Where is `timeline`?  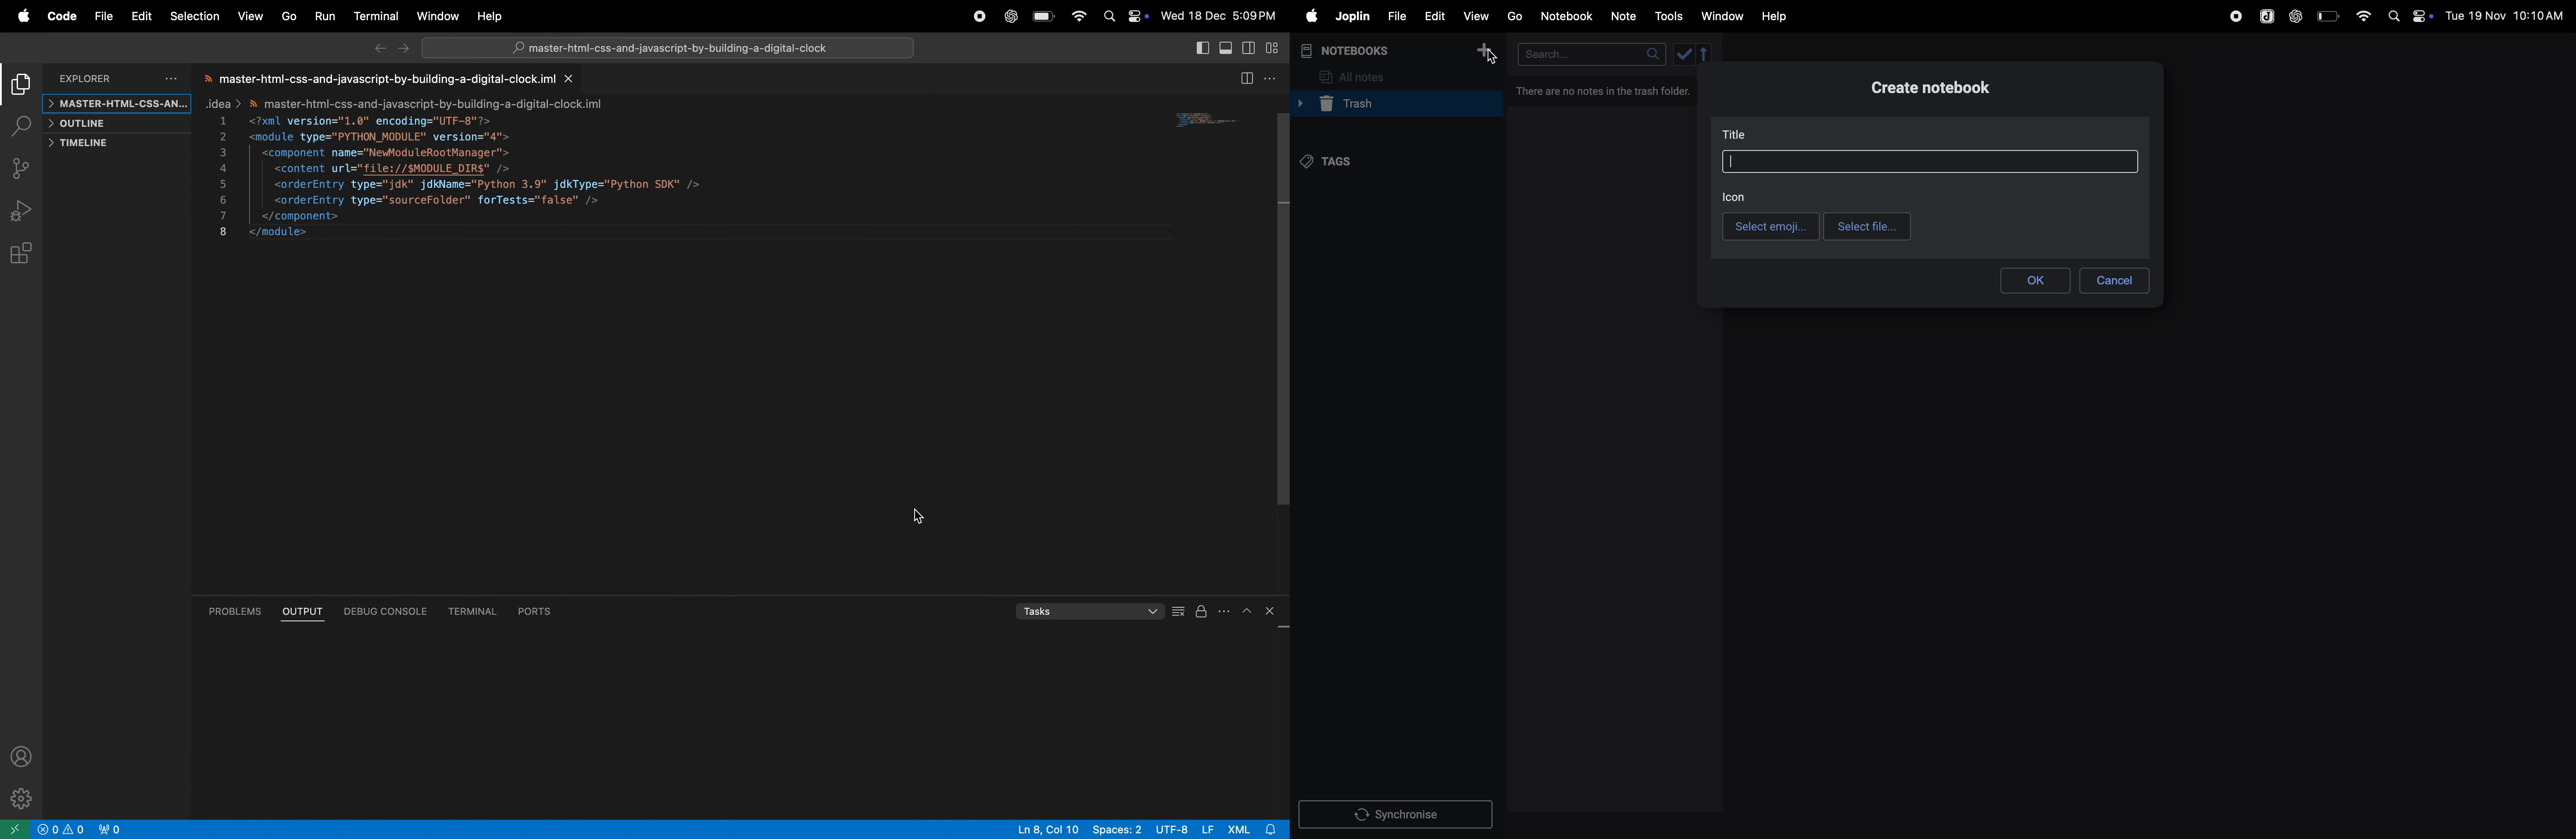 timeline is located at coordinates (111, 144).